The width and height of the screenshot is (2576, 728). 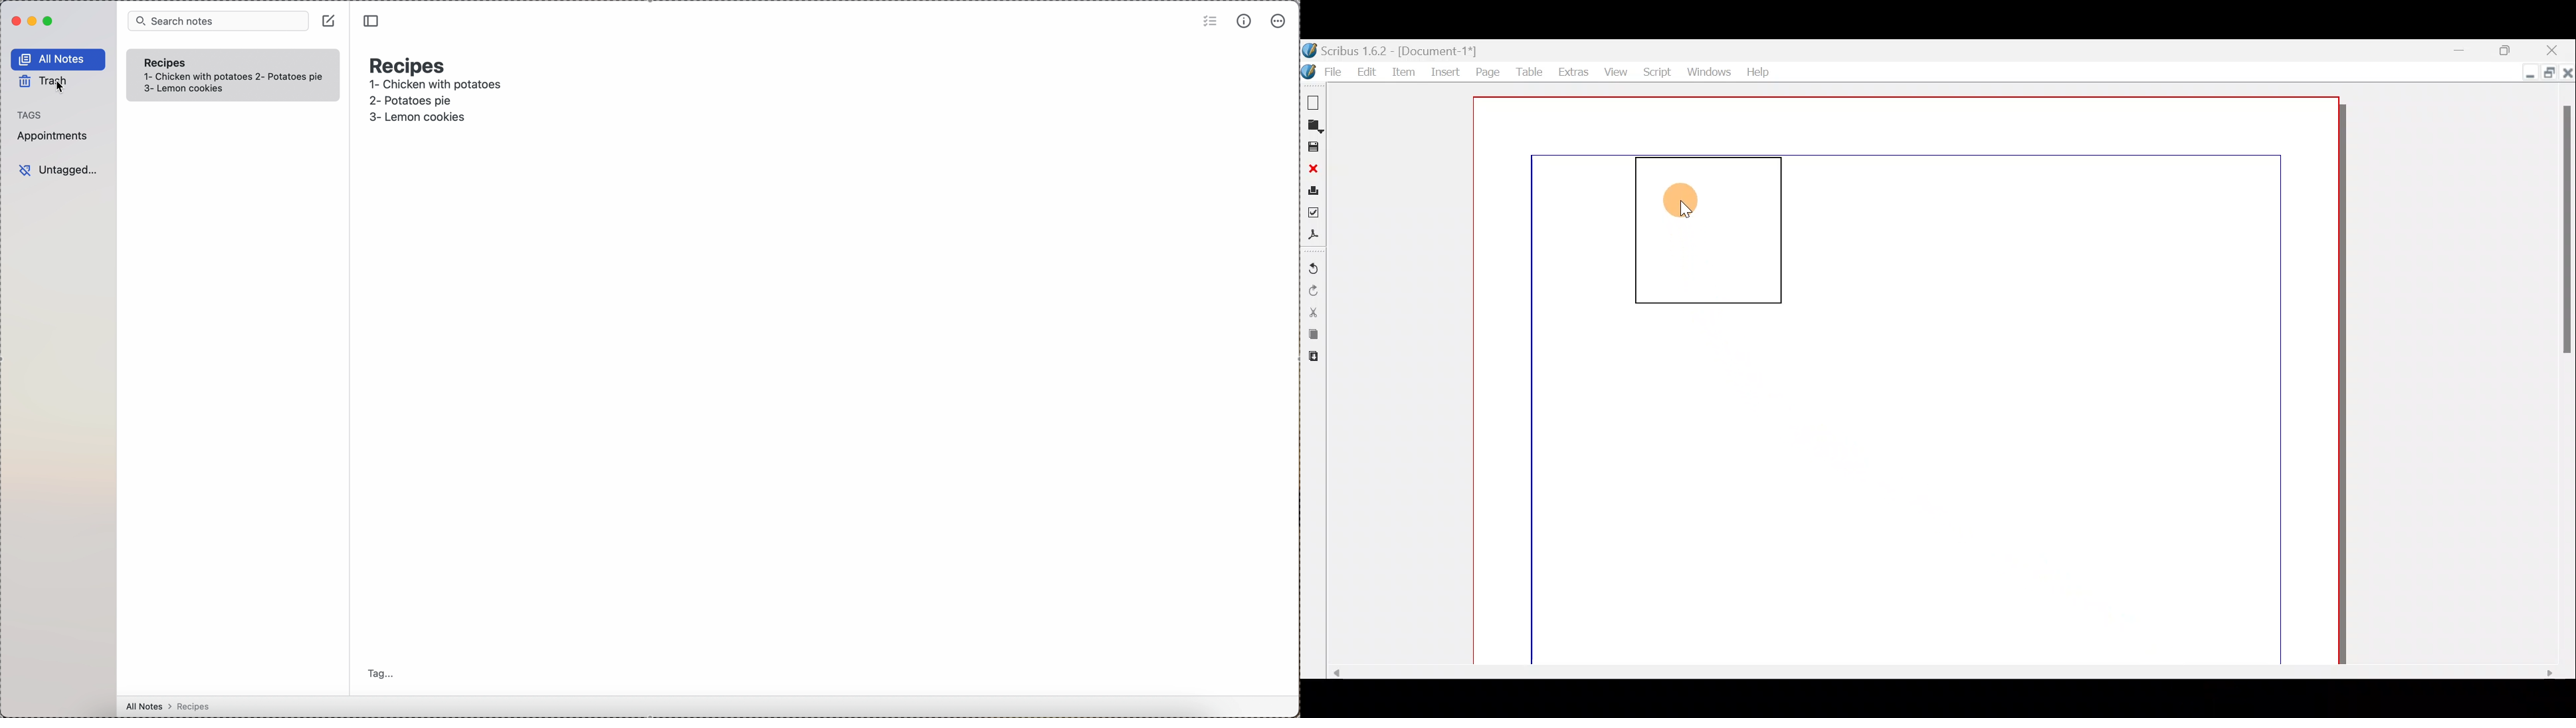 What do you see at coordinates (437, 86) in the screenshot?
I see `1- Chicken with potatoes` at bounding box center [437, 86].